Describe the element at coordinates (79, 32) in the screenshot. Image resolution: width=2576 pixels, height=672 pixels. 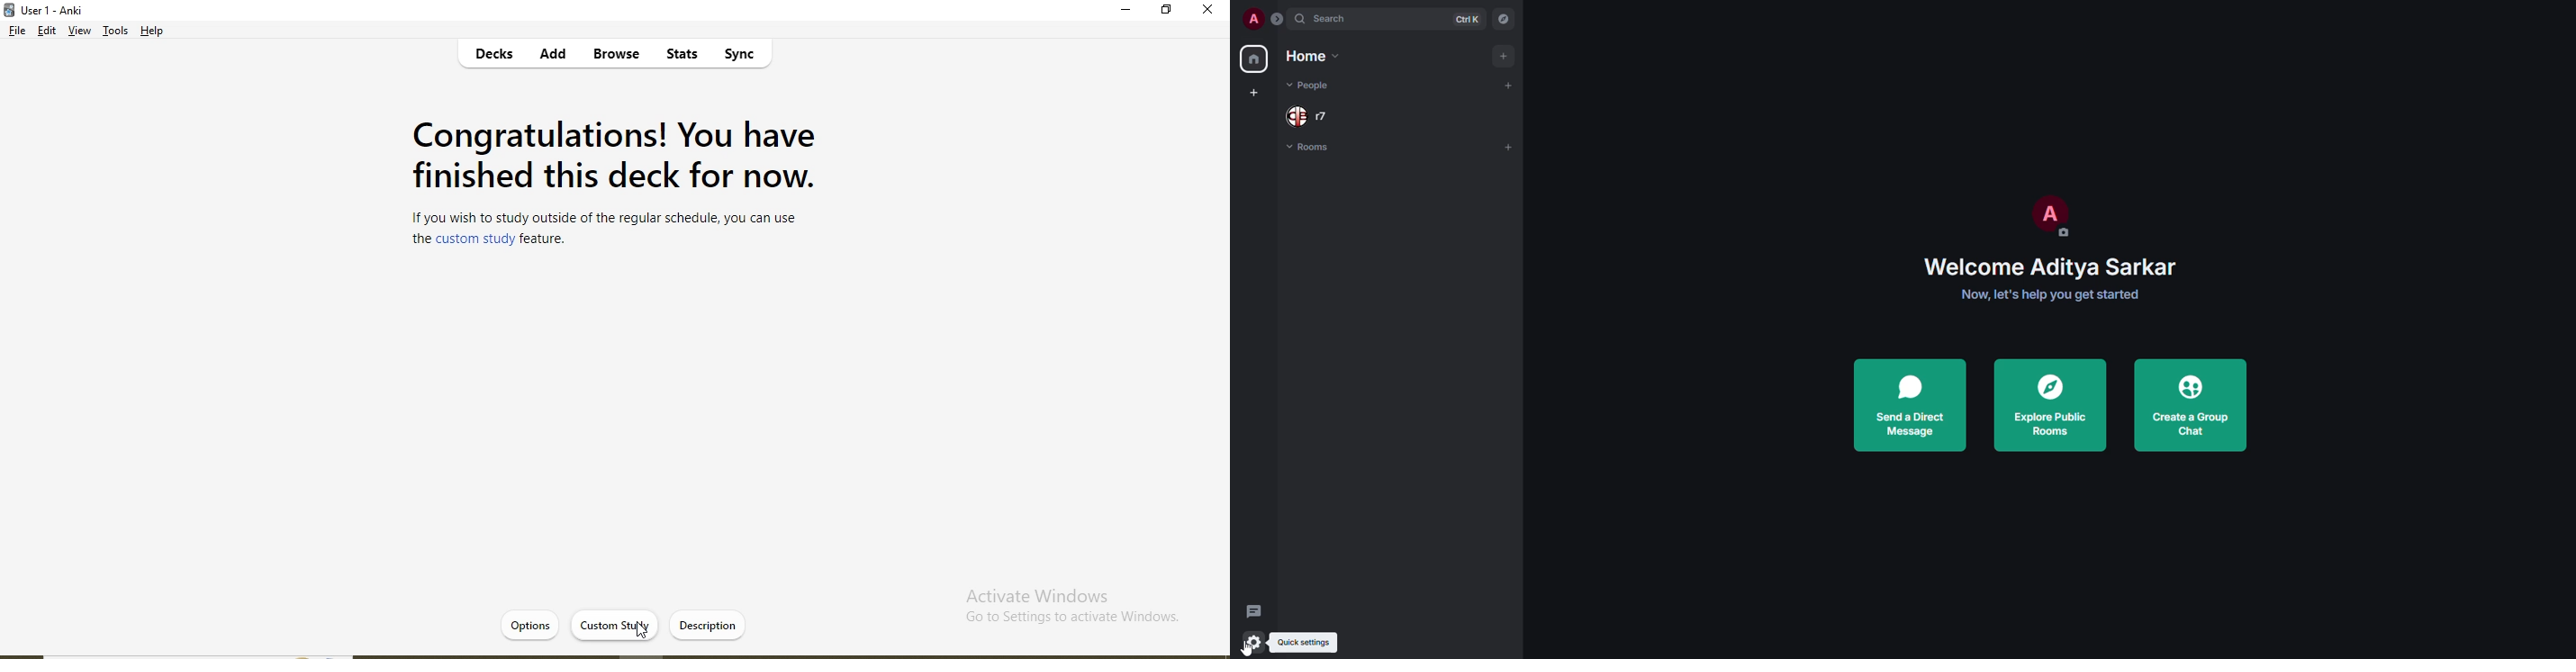
I see `view` at that location.